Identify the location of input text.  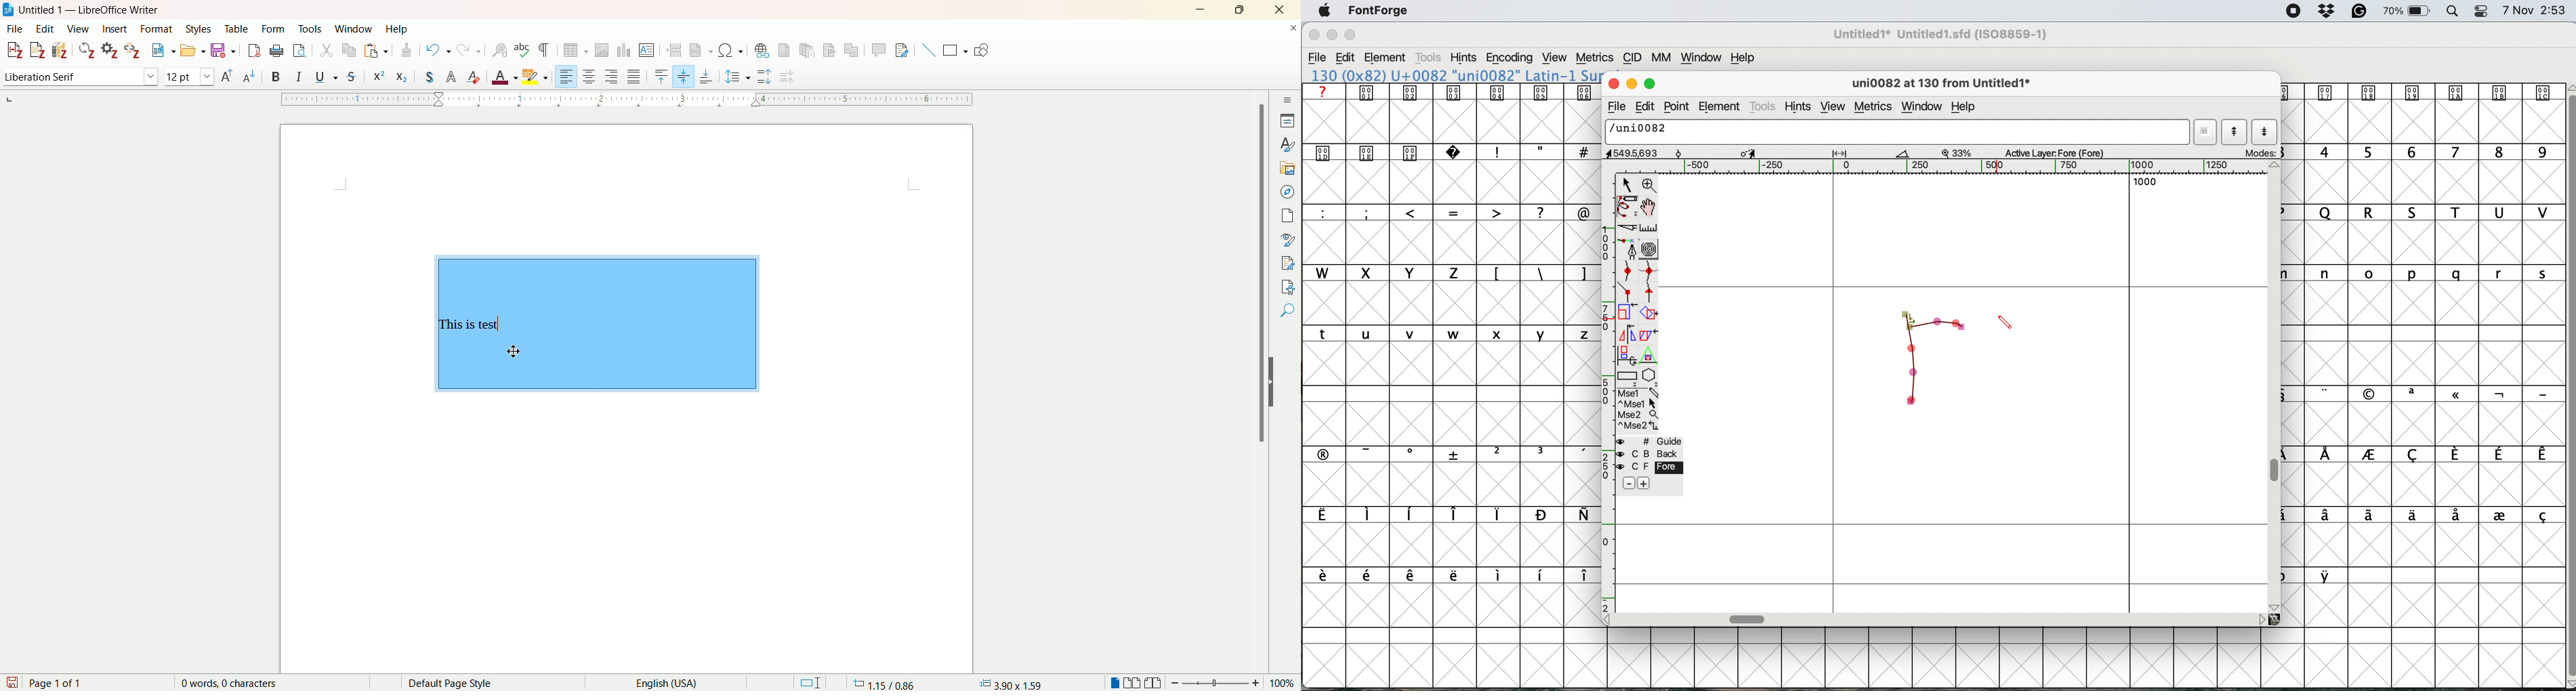
(475, 326).